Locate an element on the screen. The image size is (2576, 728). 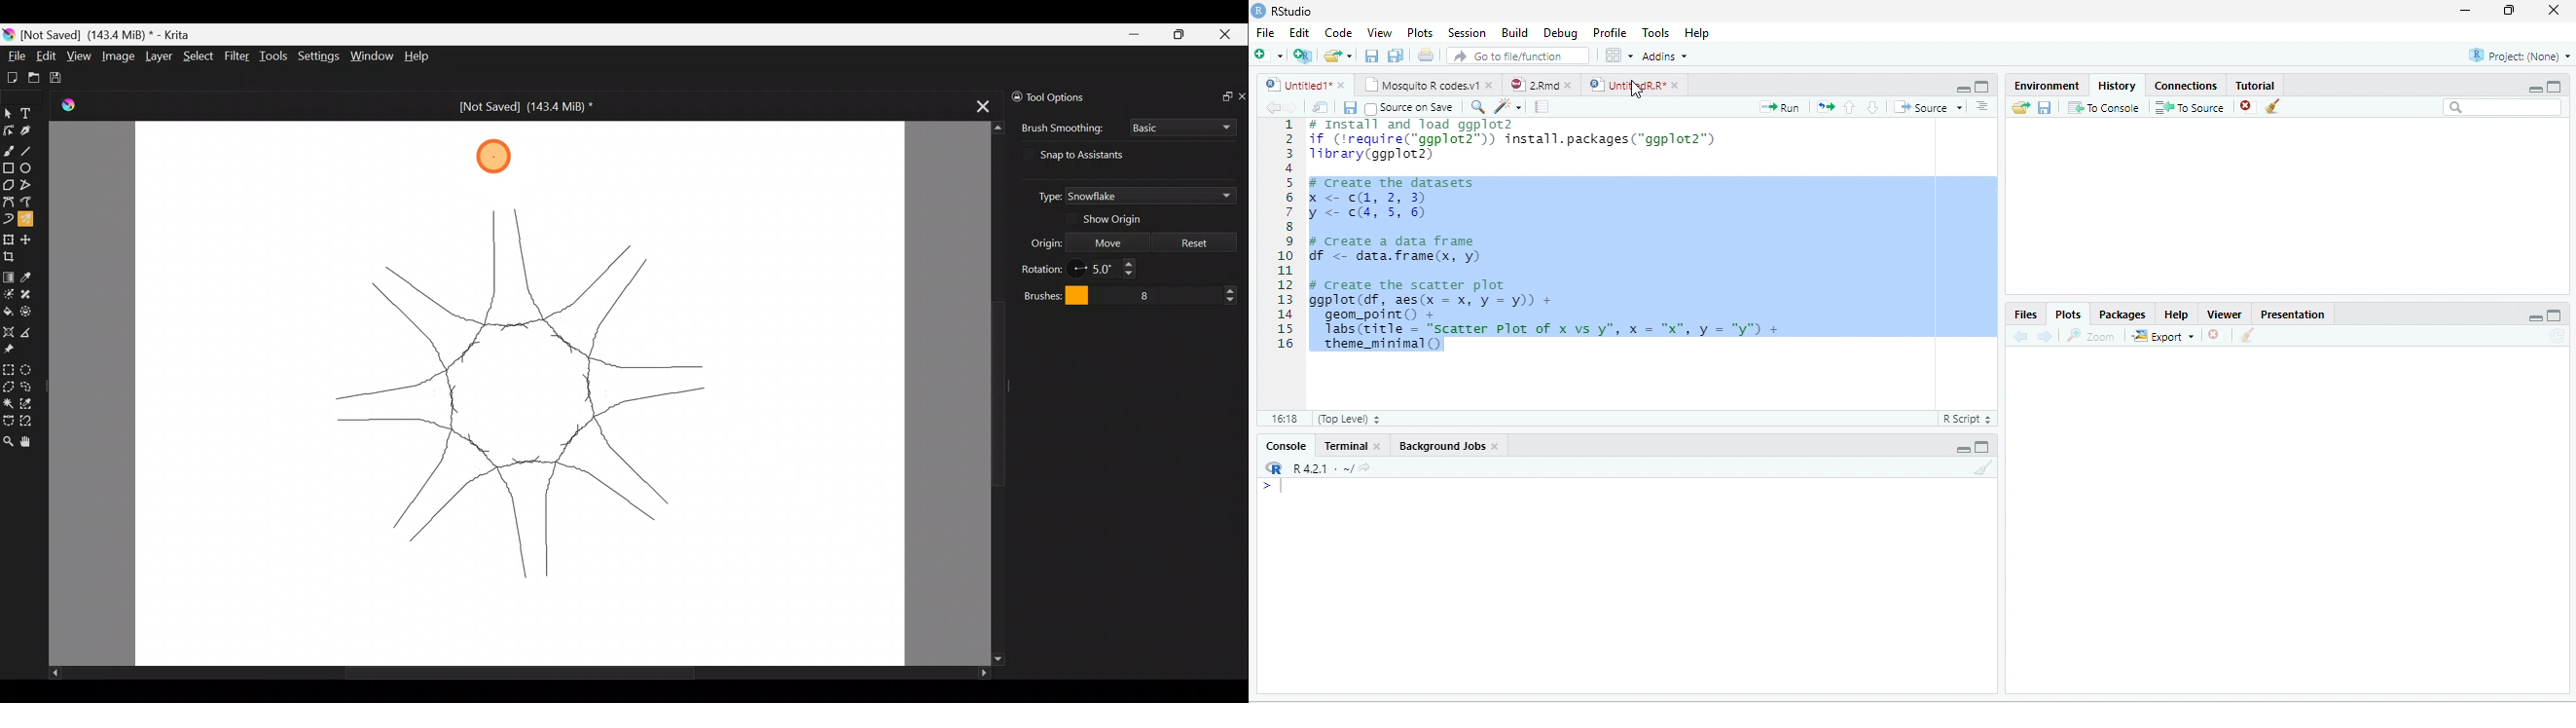
Go to next section/chunk is located at coordinates (1872, 107).